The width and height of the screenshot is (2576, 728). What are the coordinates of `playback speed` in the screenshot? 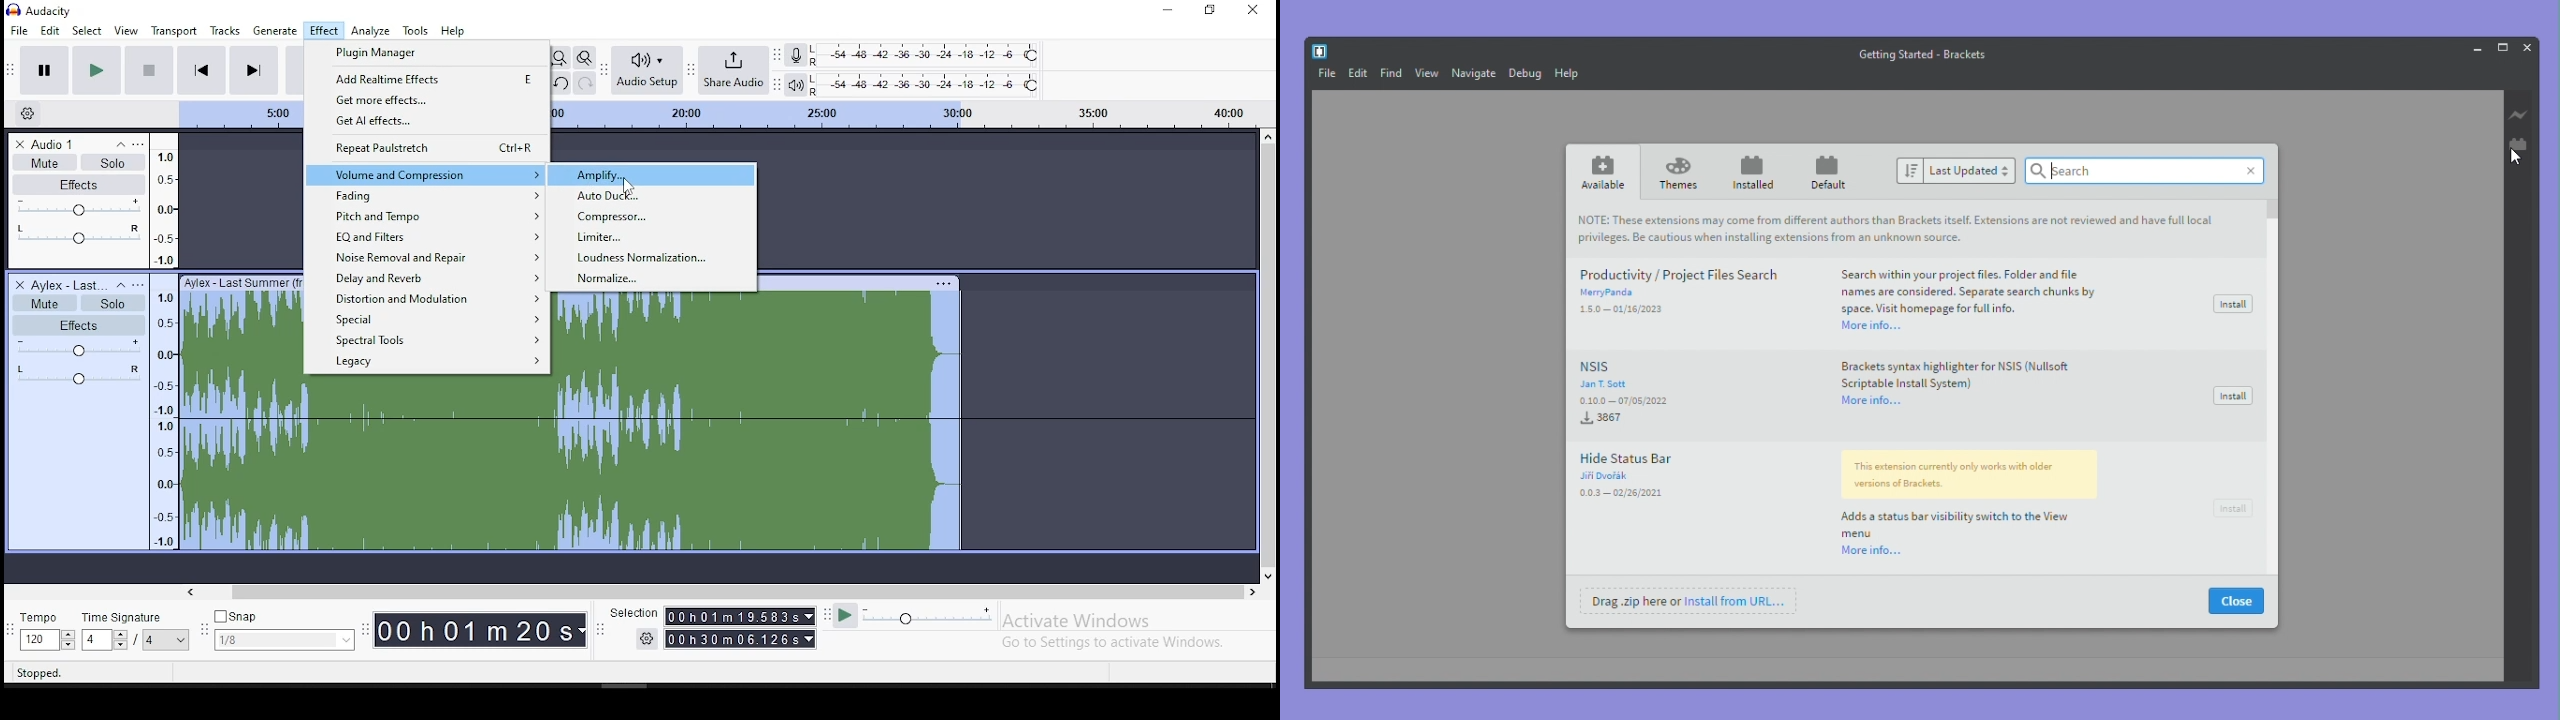 It's located at (920, 617).